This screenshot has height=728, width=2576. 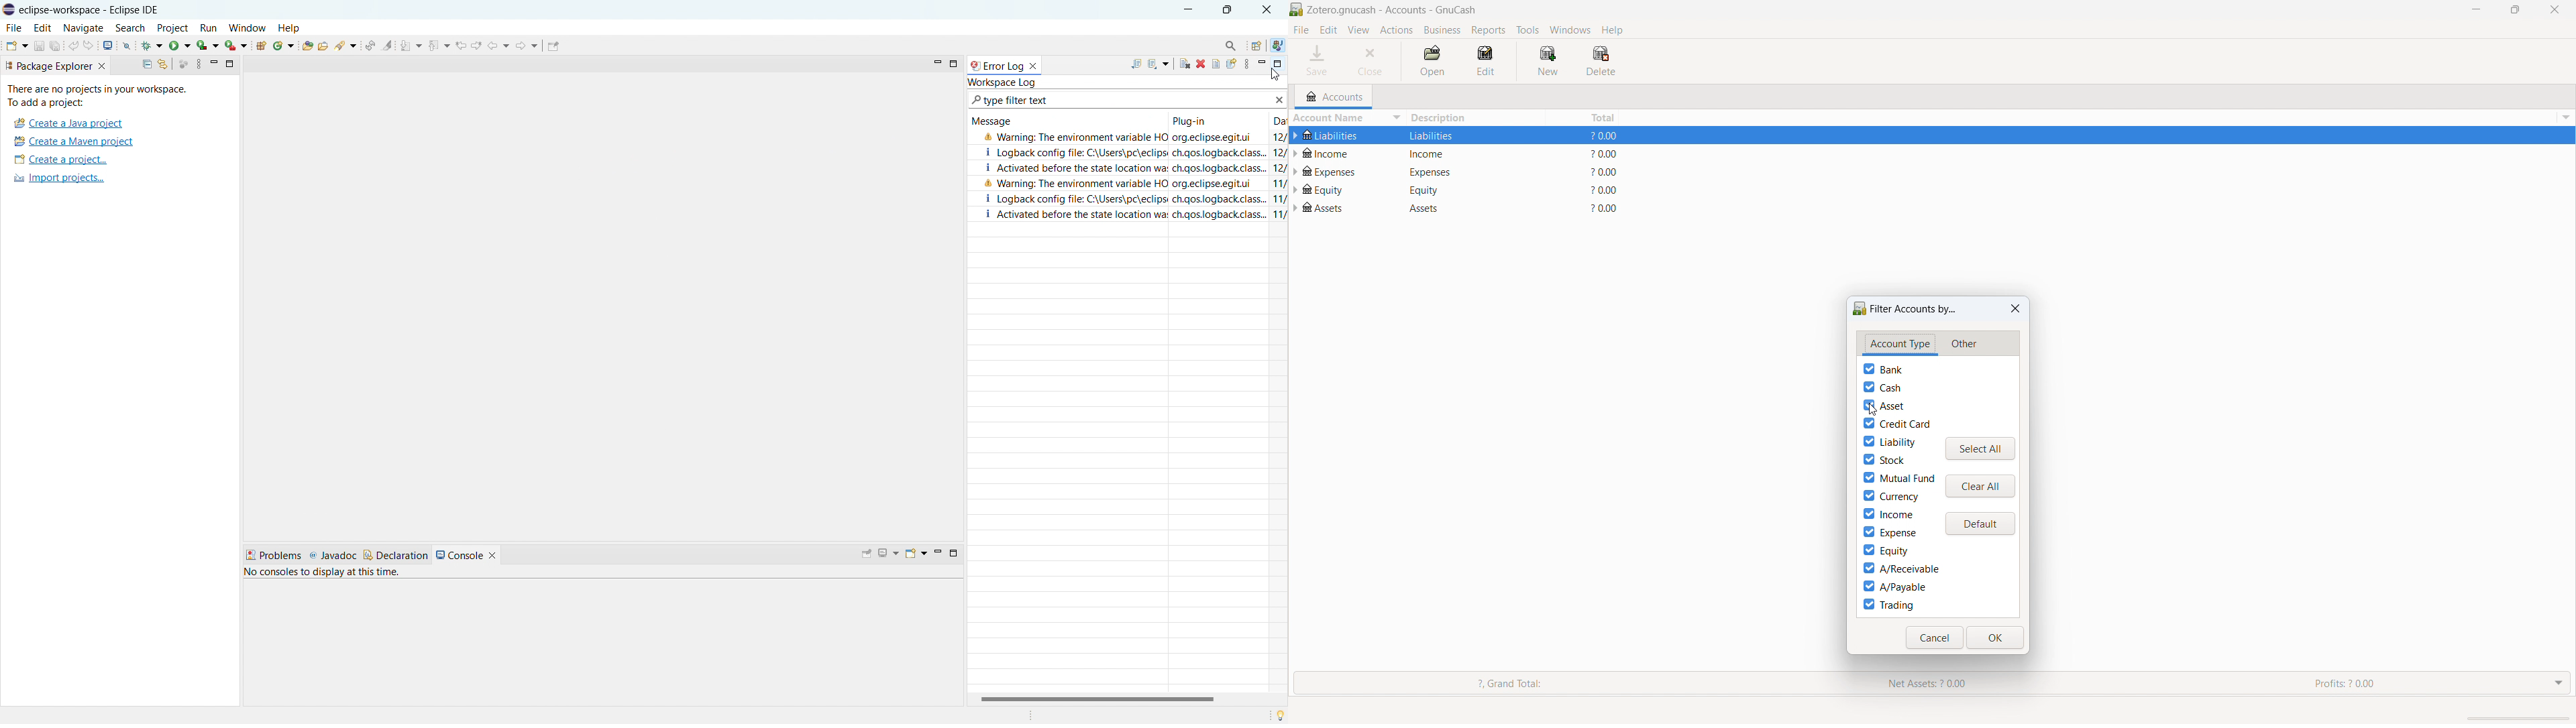 I want to click on mutual fund, so click(x=1899, y=477).